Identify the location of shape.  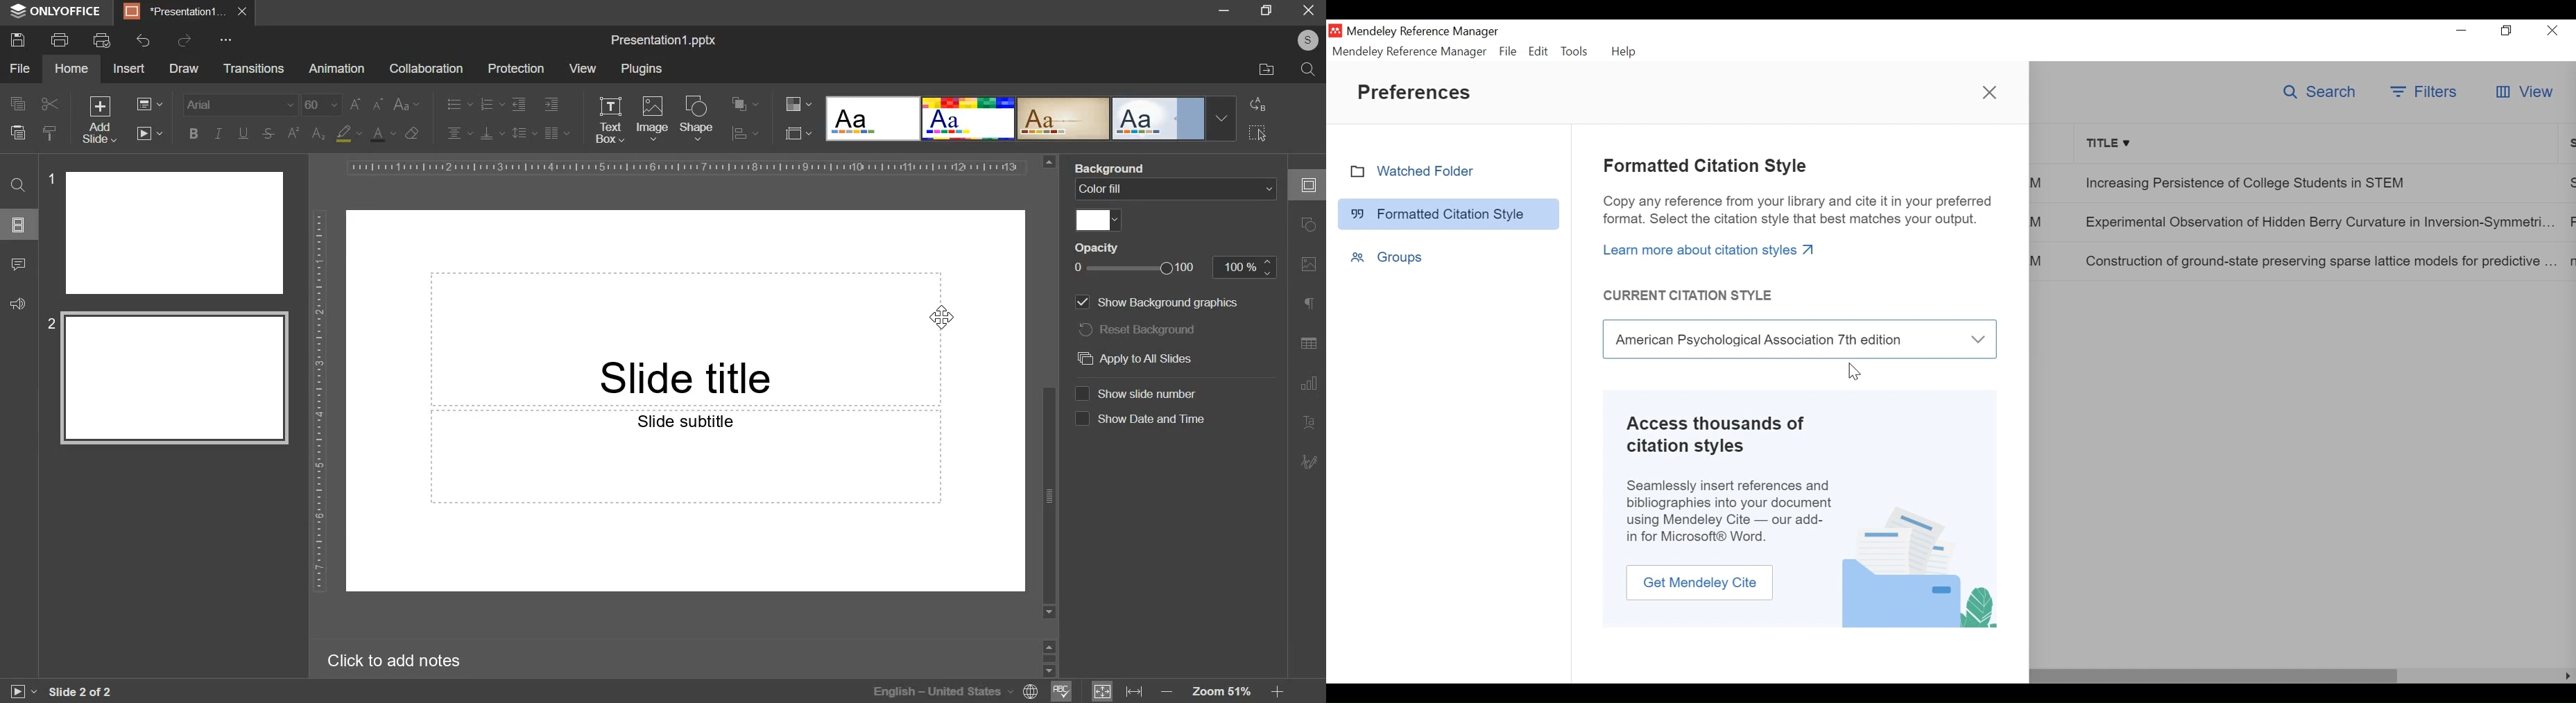
(697, 117).